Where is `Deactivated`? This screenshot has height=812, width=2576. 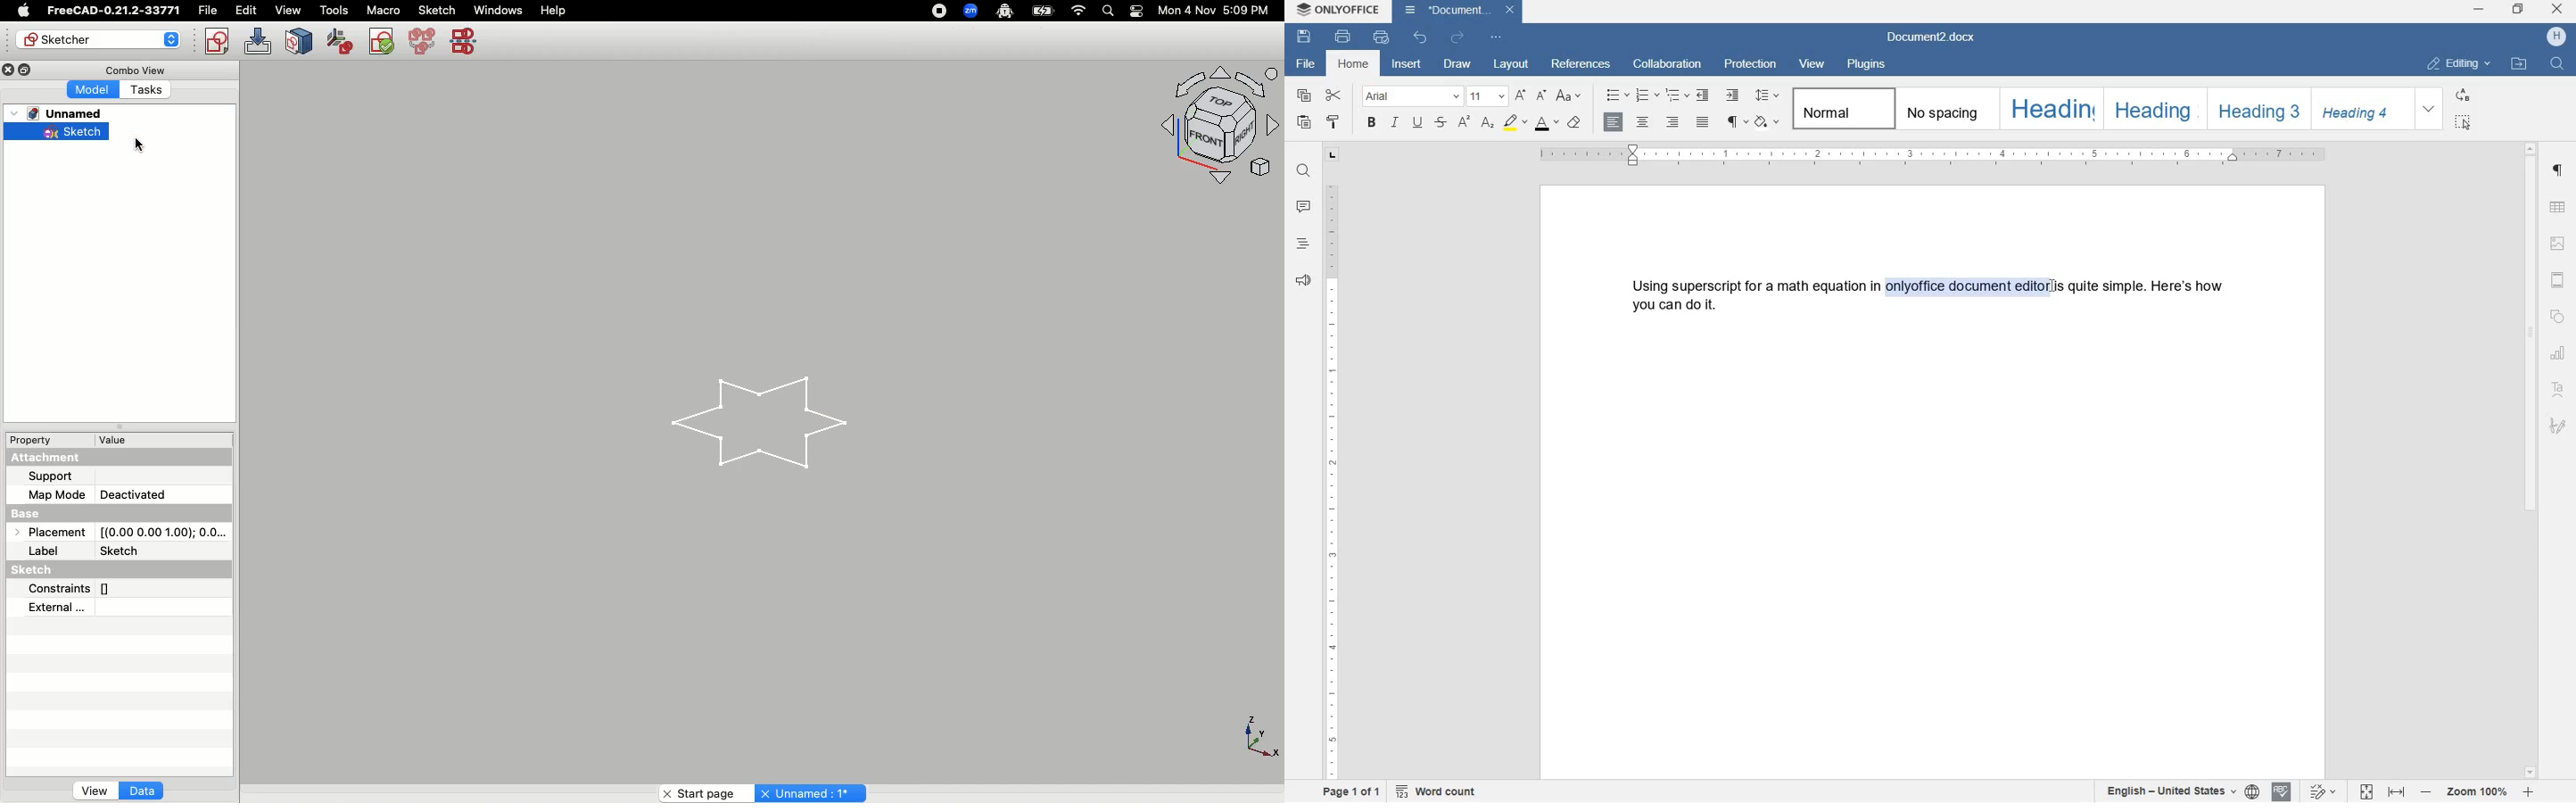 Deactivated is located at coordinates (134, 495).